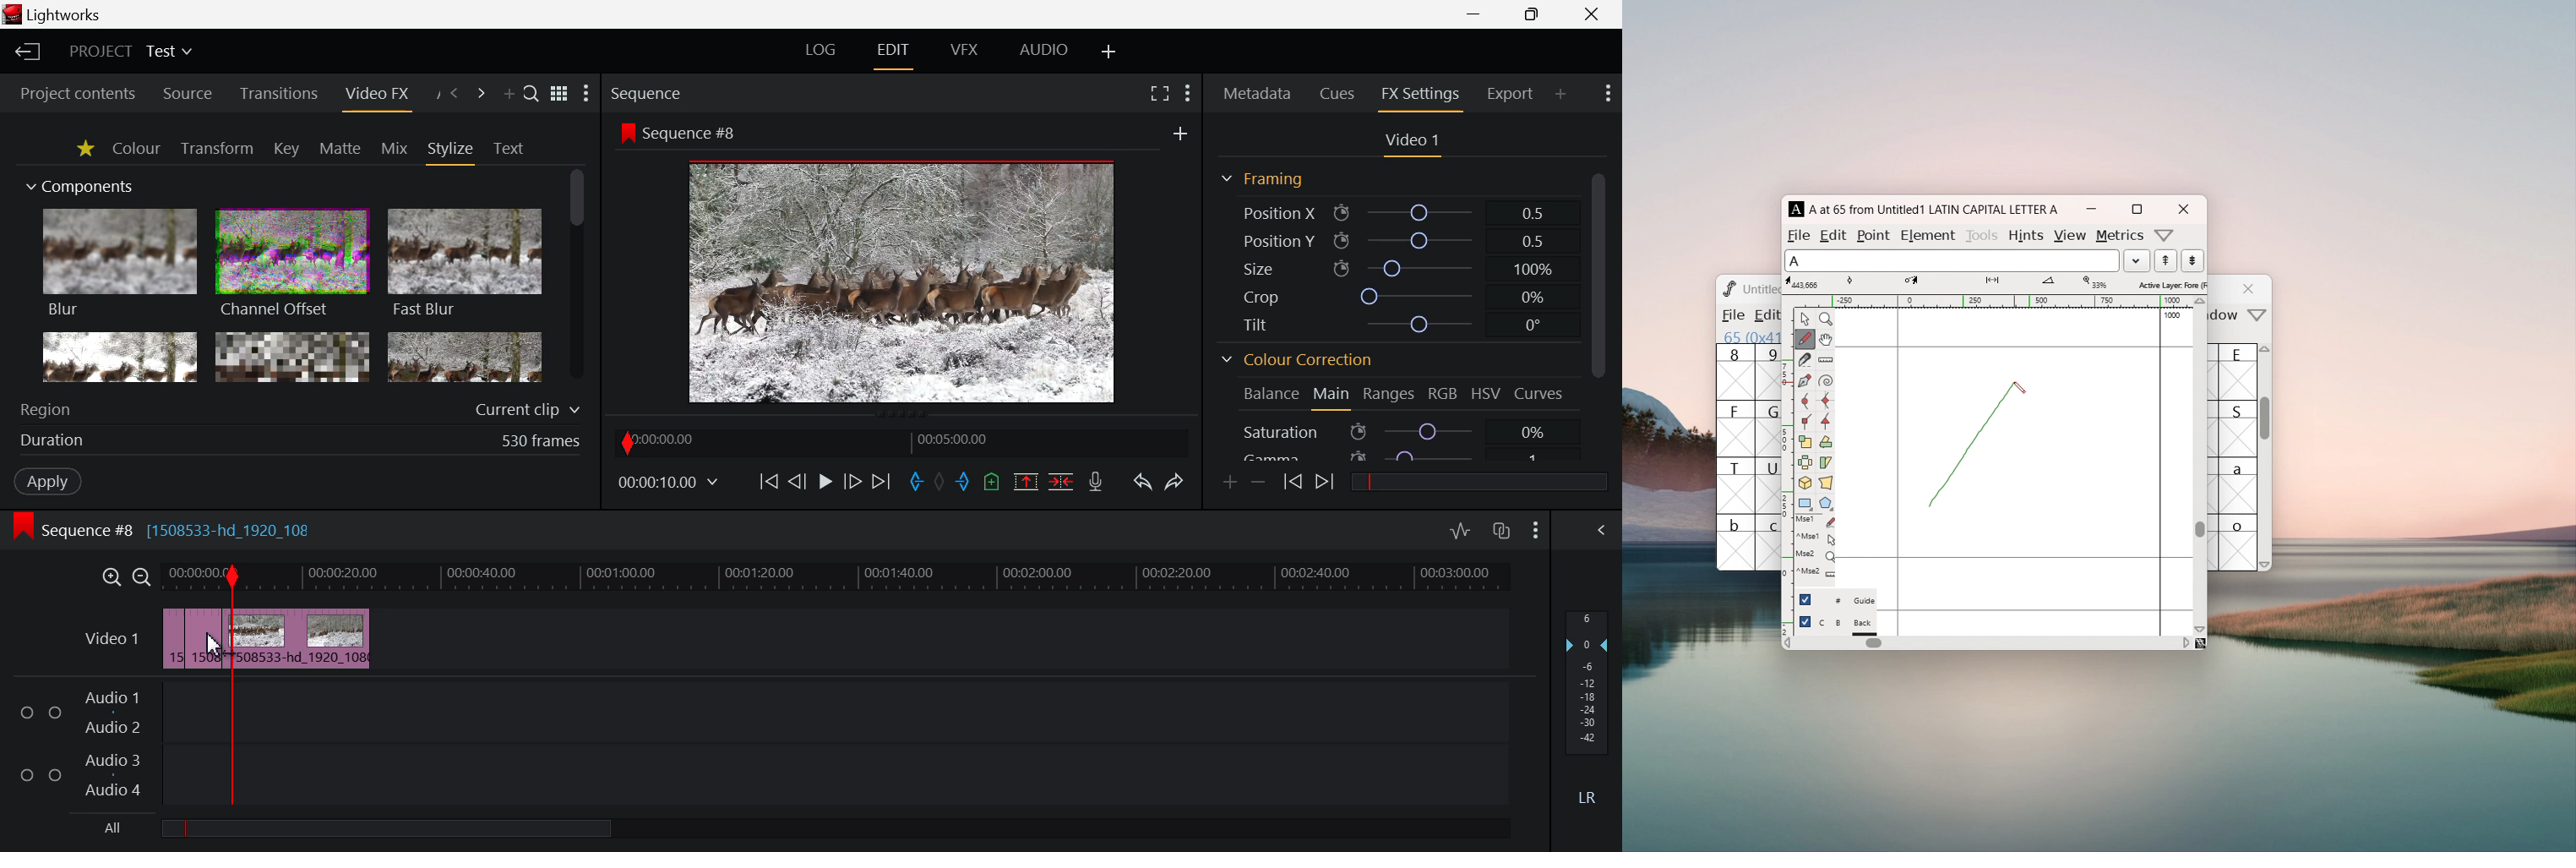  I want to click on scrollbar, so click(2266, 426).